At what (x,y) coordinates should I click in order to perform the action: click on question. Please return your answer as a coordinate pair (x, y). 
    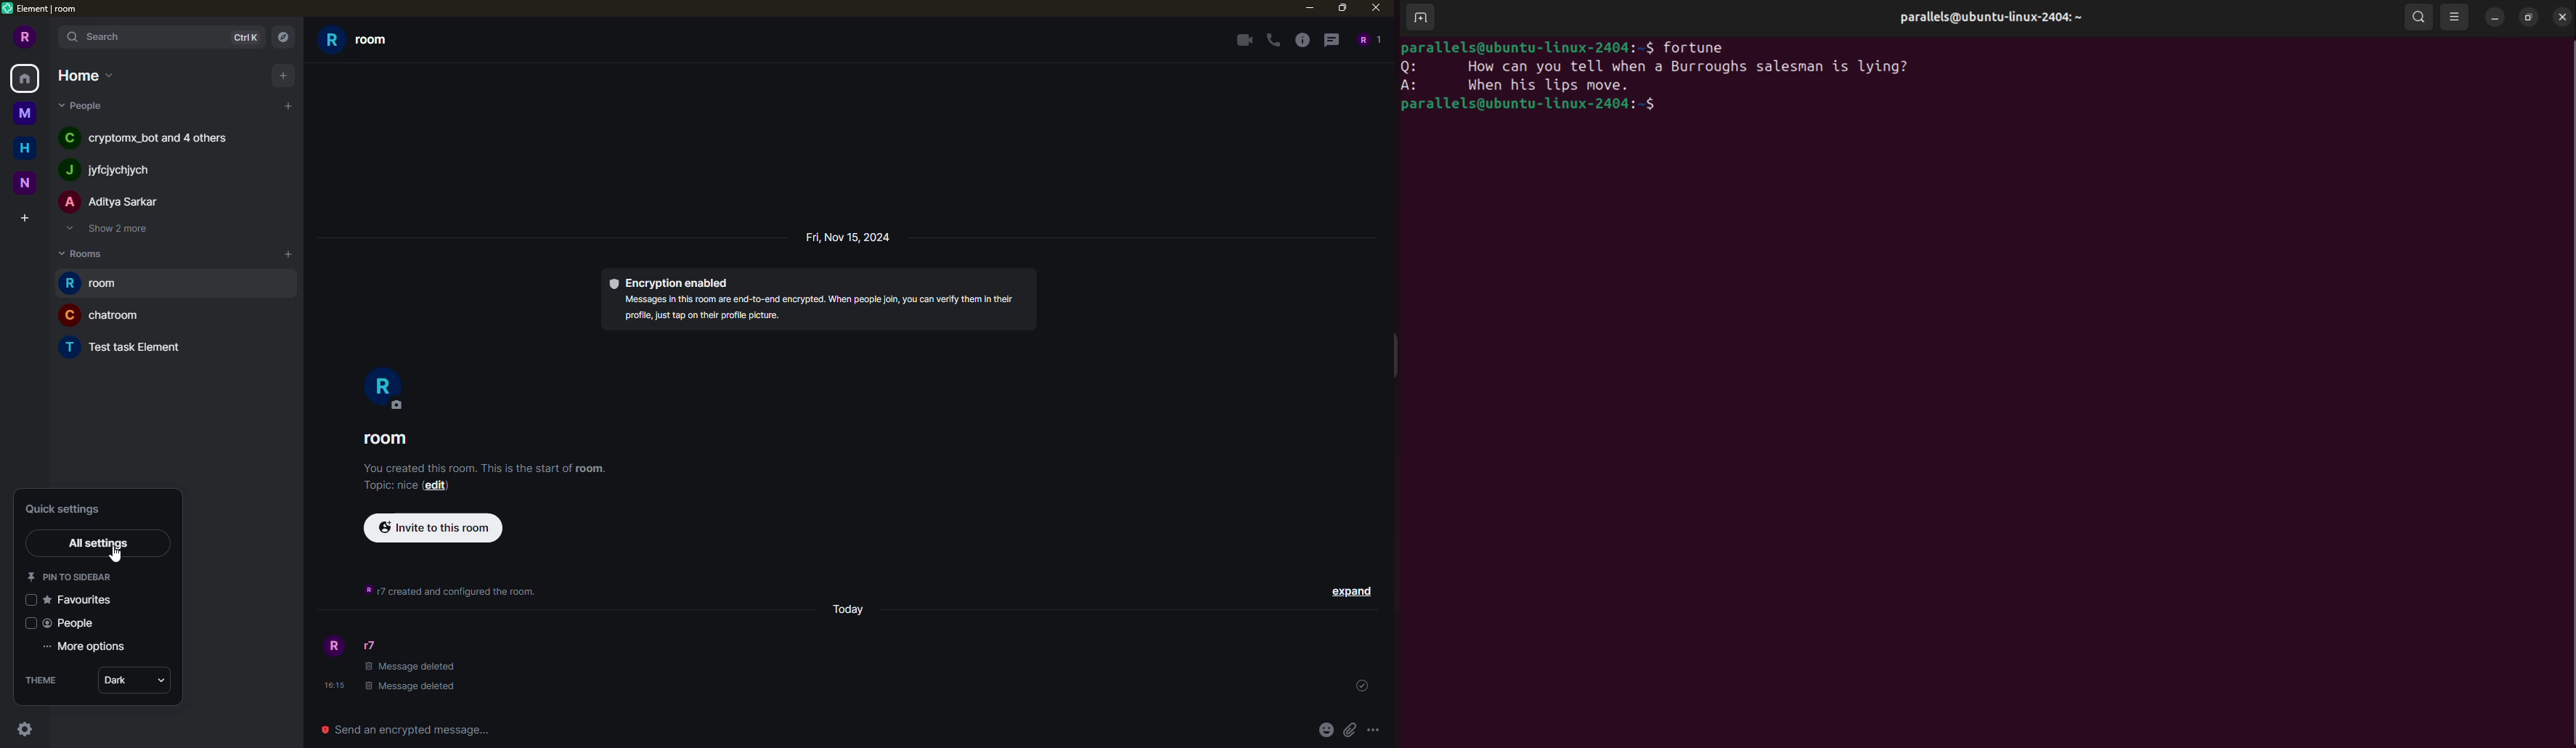
    Looking at the image, I should click on (1410, 66).